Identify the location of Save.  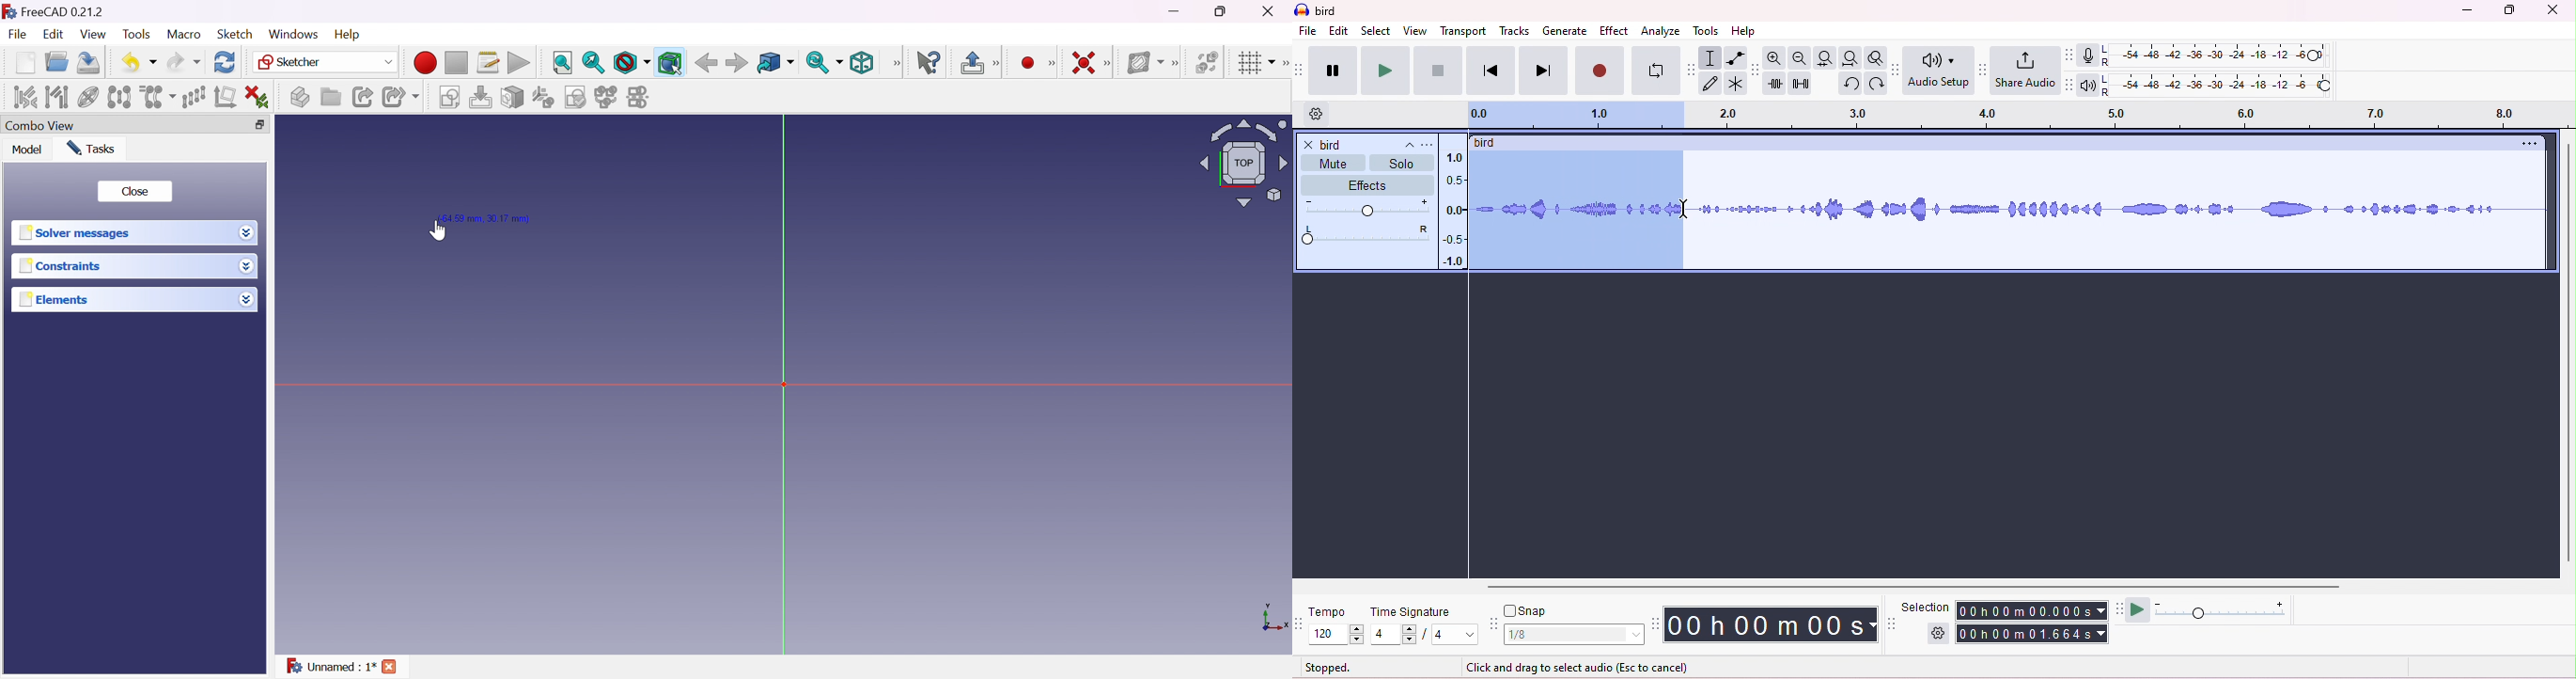
(90, 63).